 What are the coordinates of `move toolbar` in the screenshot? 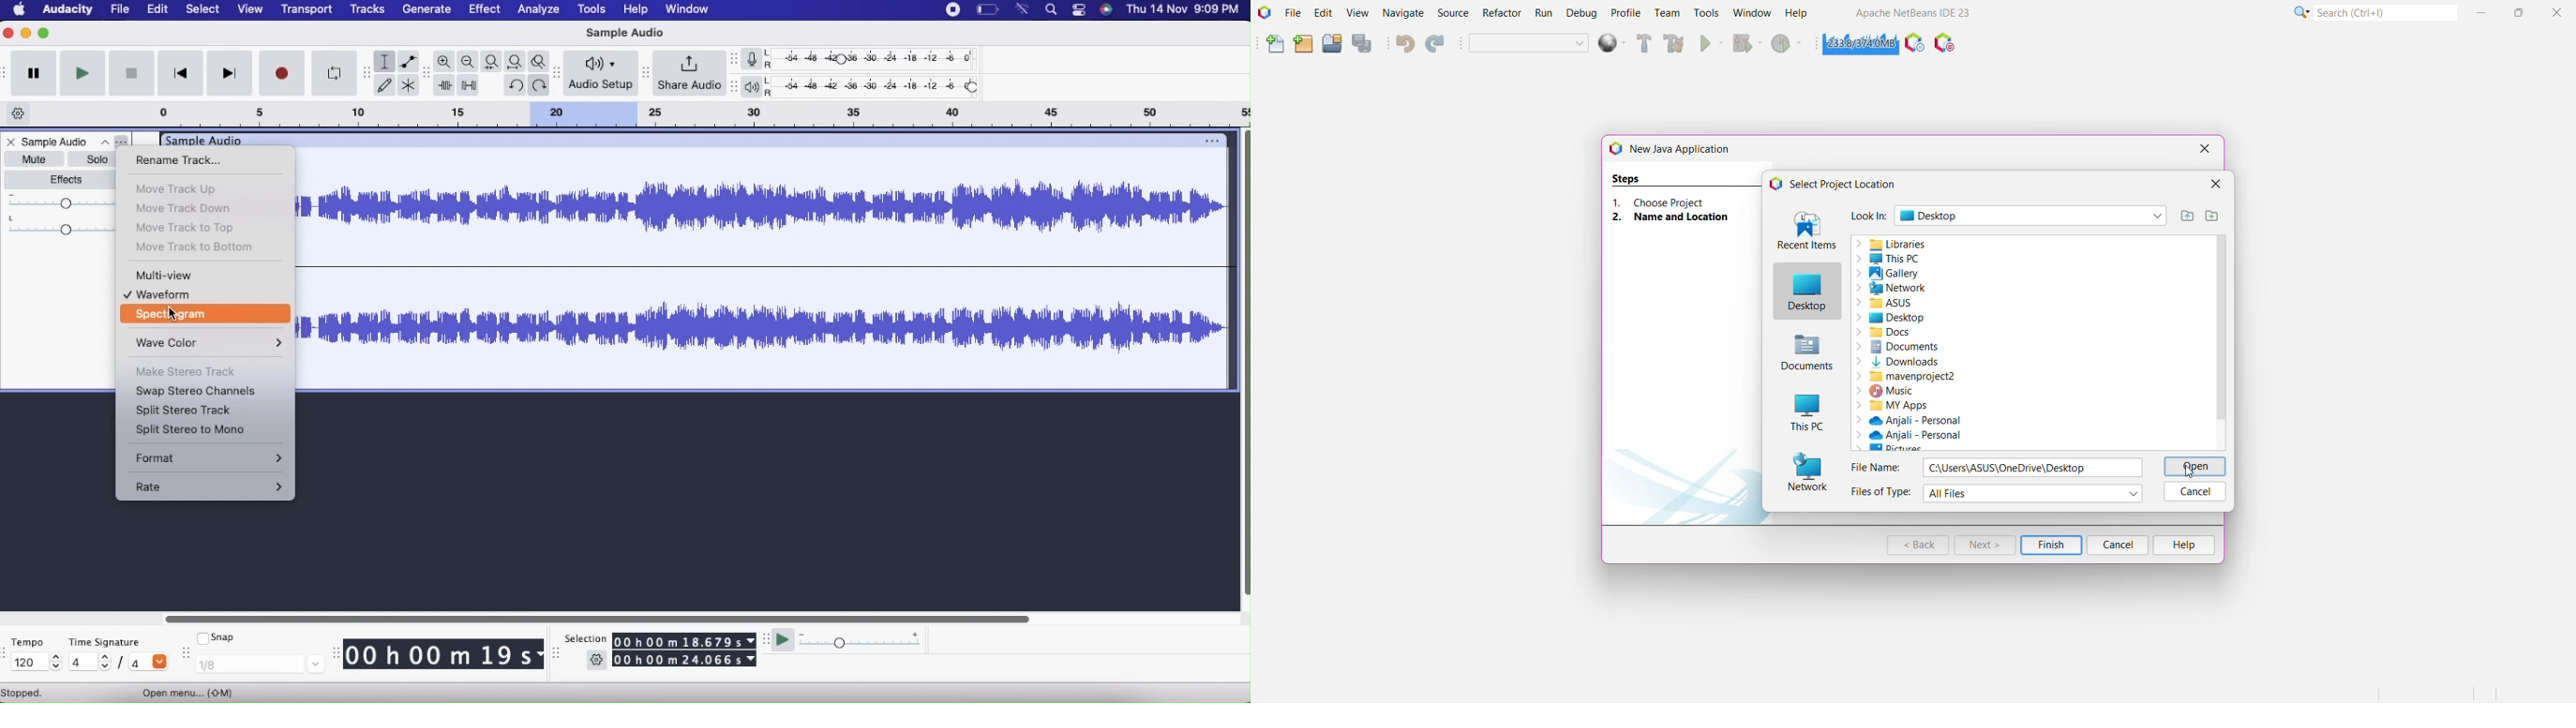 It's located at (369, 72).